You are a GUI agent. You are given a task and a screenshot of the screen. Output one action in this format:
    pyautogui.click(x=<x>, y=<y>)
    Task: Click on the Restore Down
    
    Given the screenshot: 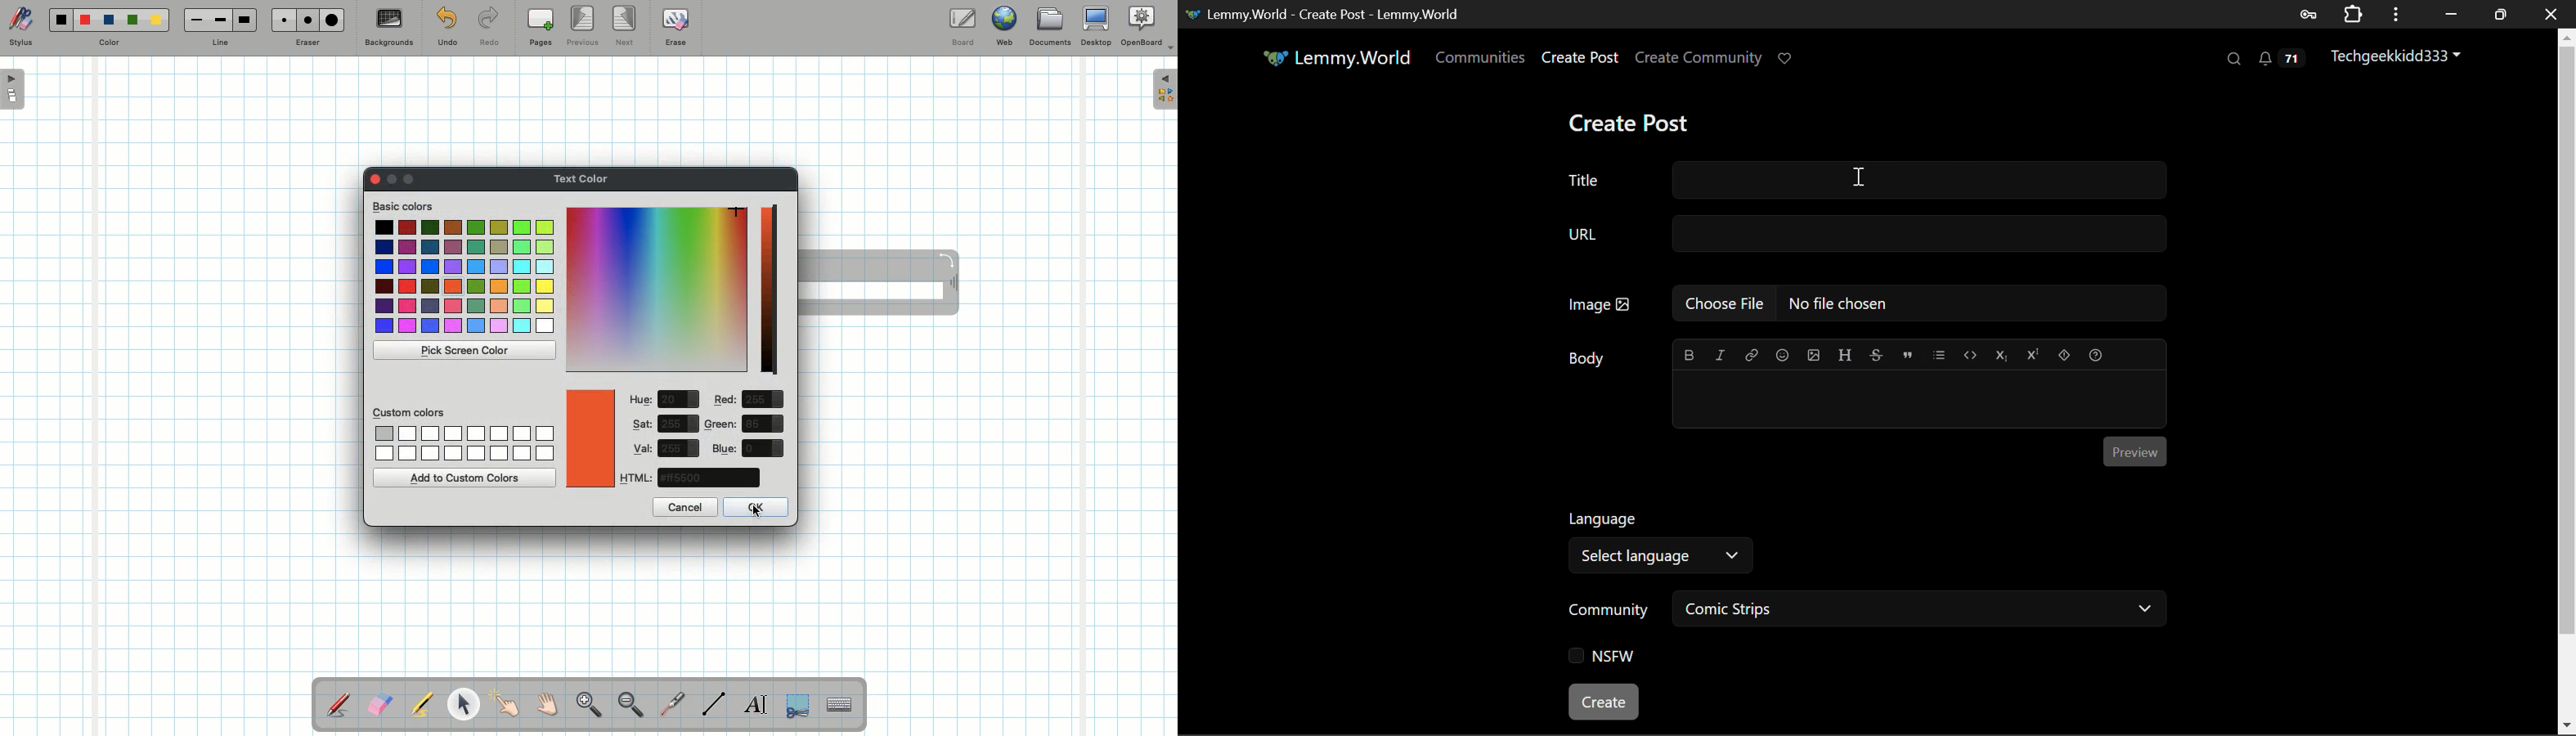 What is the action you would take?
    pyautogui.click(x=2451, y=13)
    